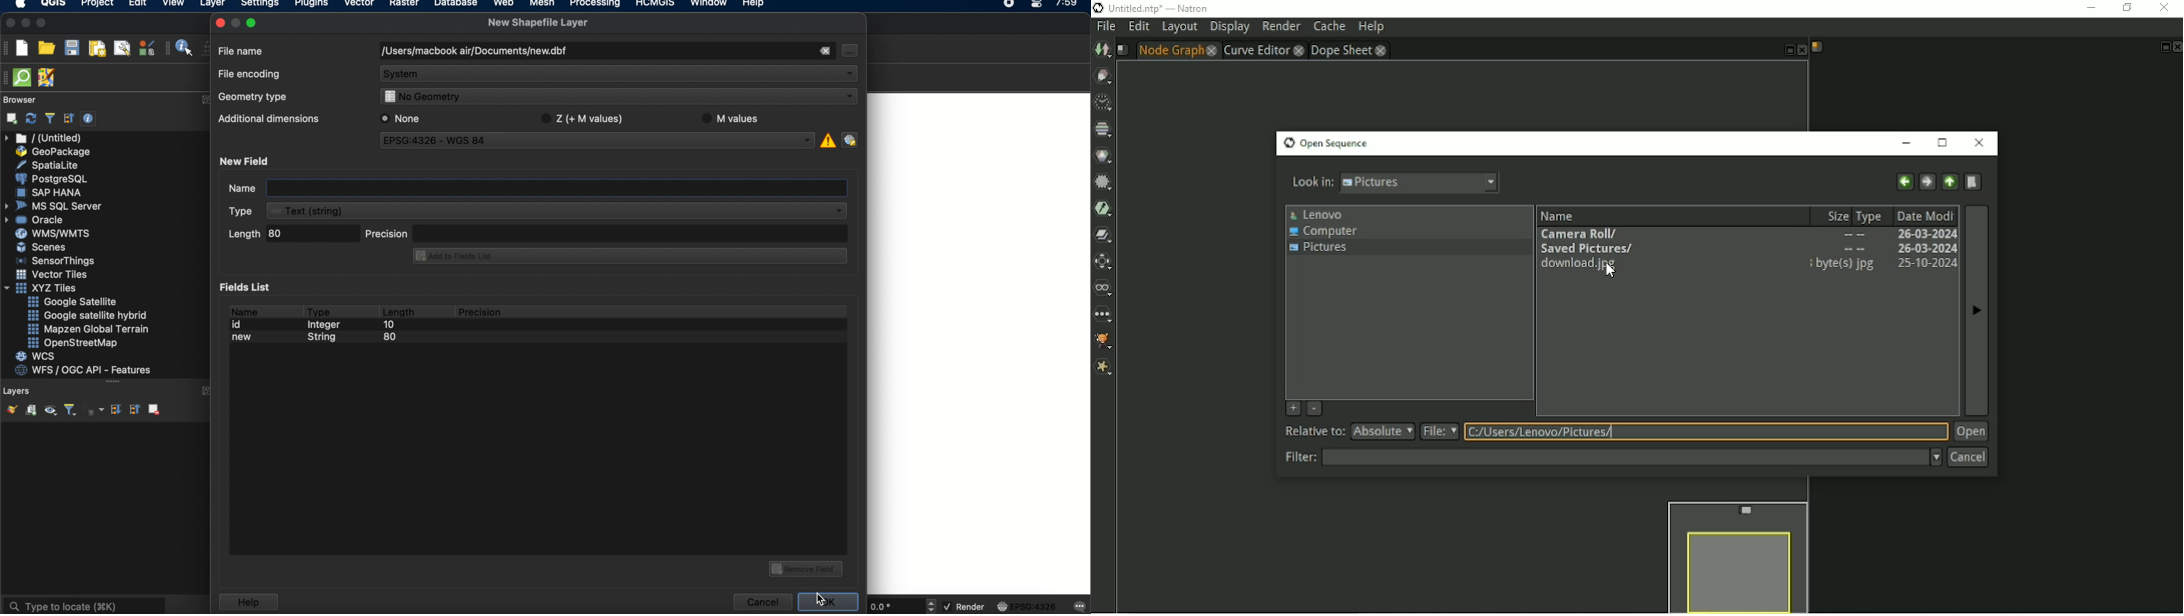 This screenshot has height=616, width=2184. What do you see at coordinates (401, 118) in the screenshot?
I see `© None` at bounding box center [401, 118].